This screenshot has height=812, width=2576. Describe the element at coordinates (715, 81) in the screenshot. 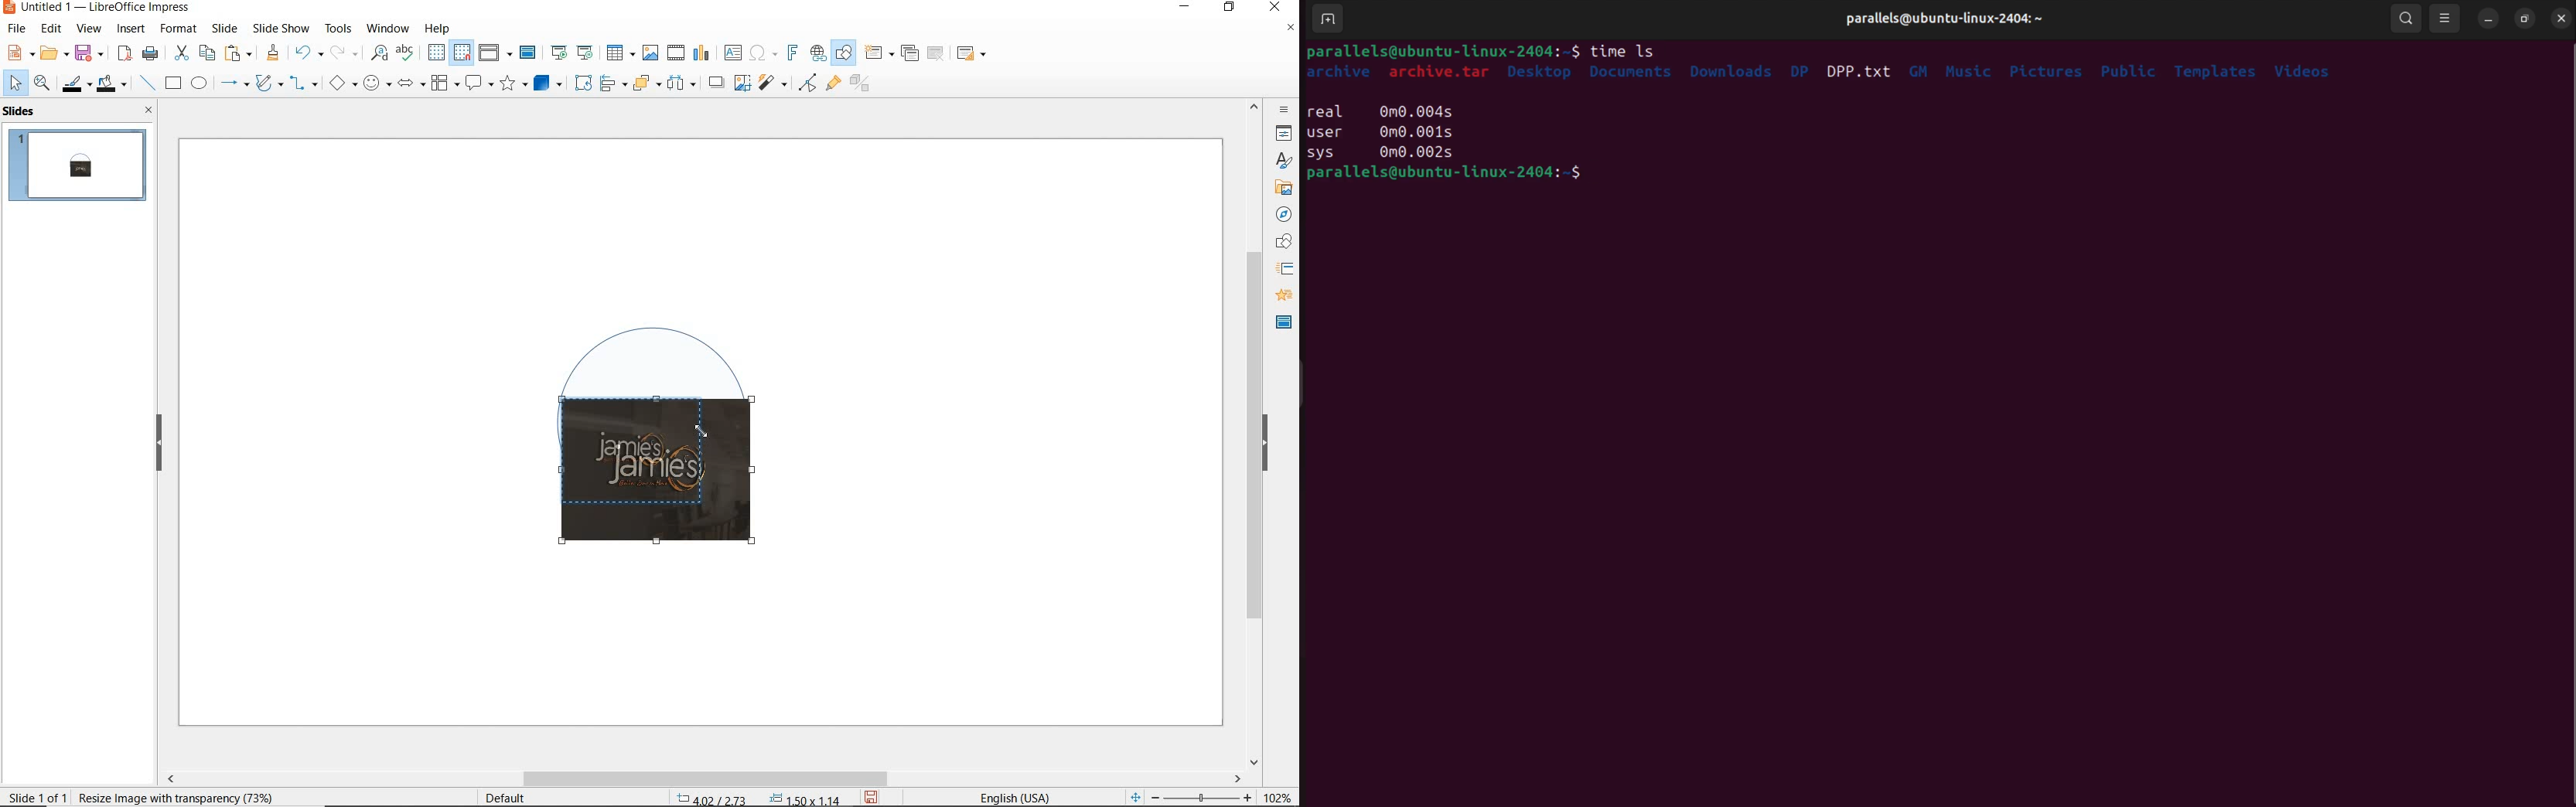

I see `shadow` at that location.